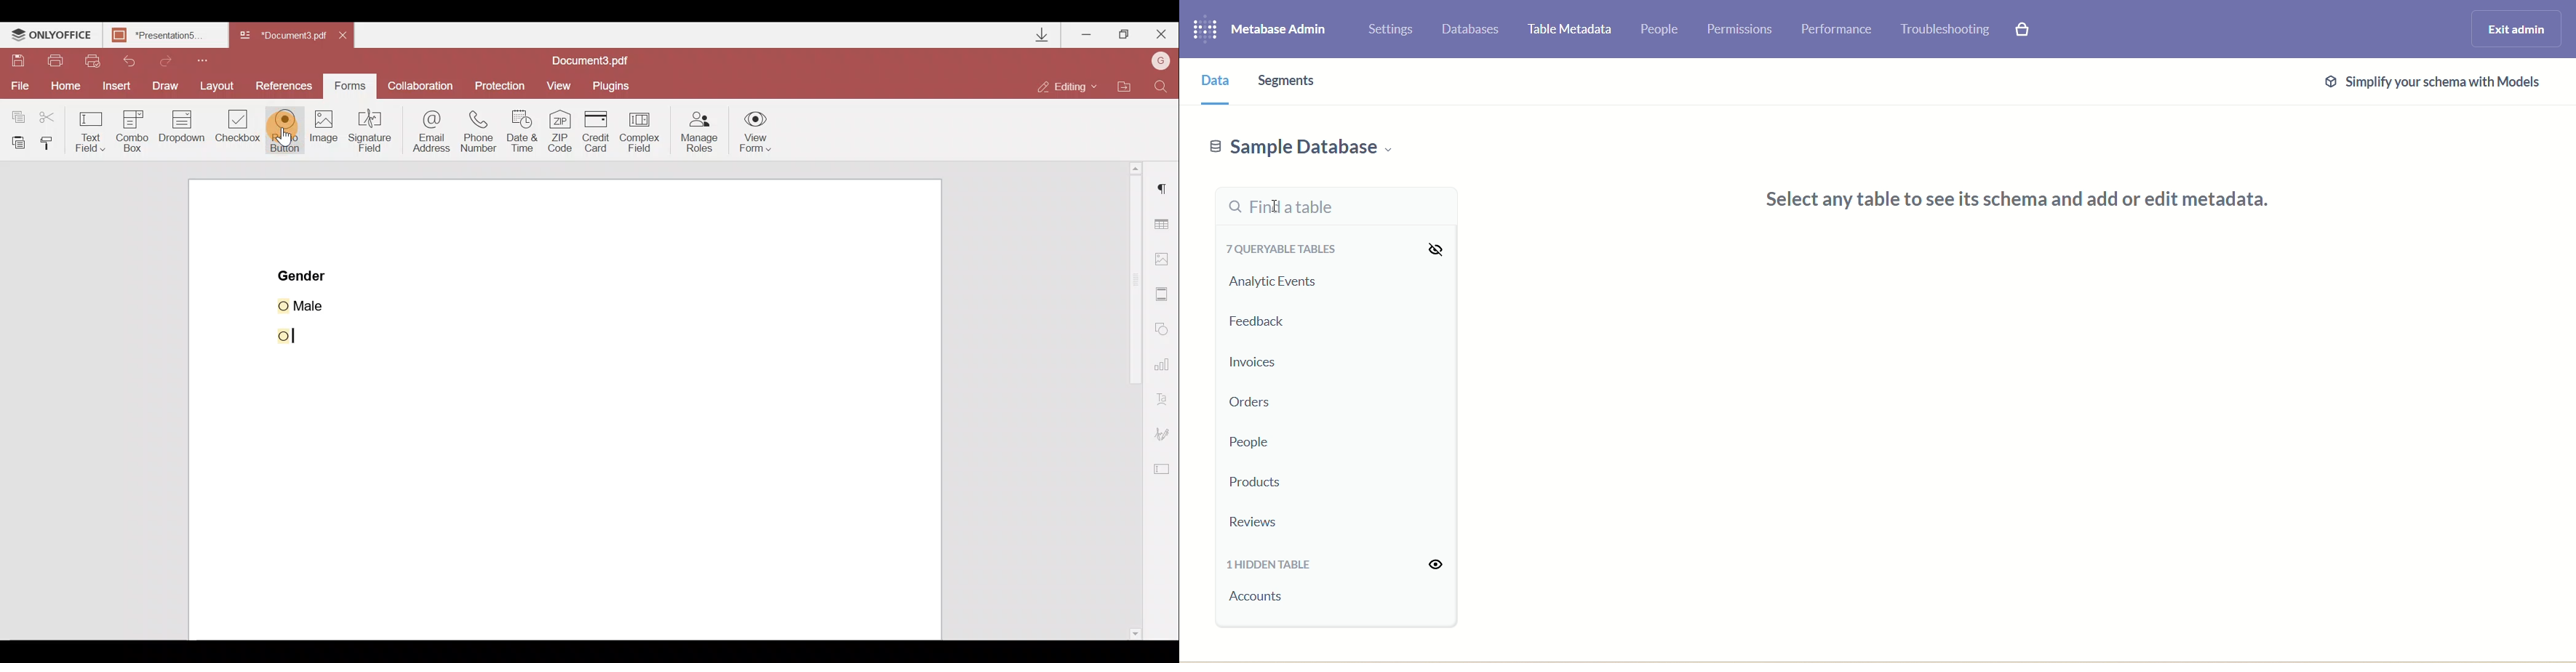  I want to click on people, so click(1251, 443).